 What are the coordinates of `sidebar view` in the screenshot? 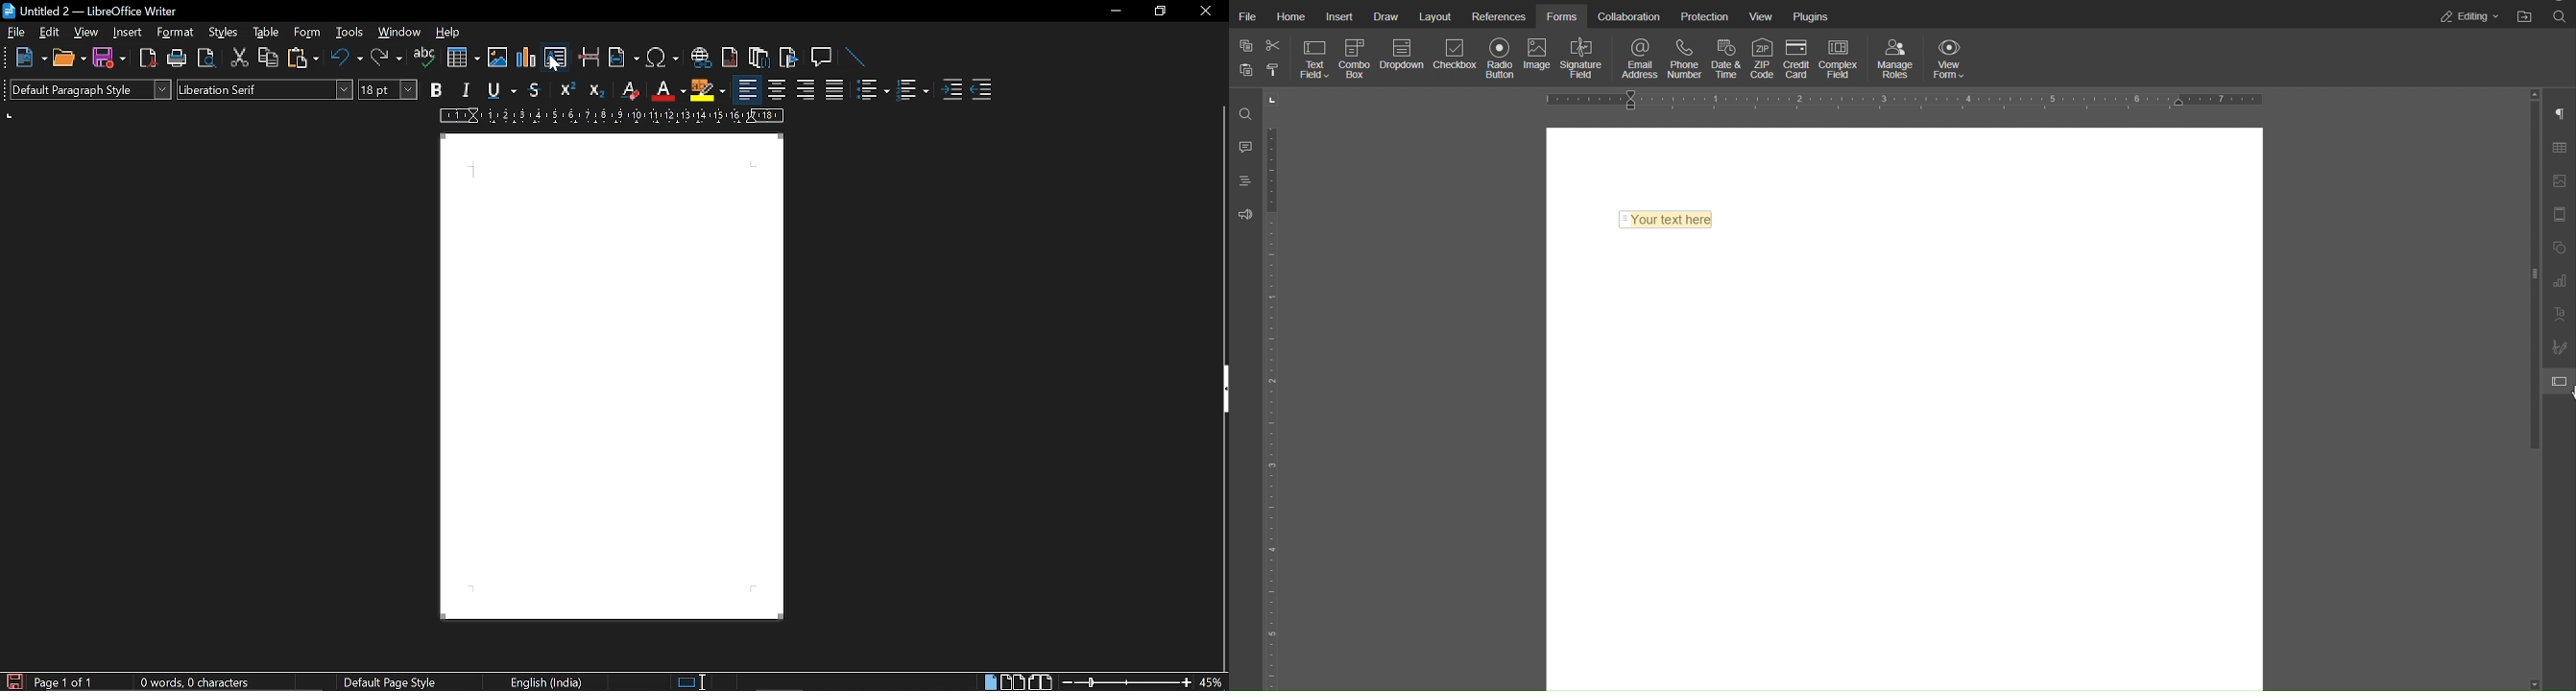 It's located at (1217, 392).